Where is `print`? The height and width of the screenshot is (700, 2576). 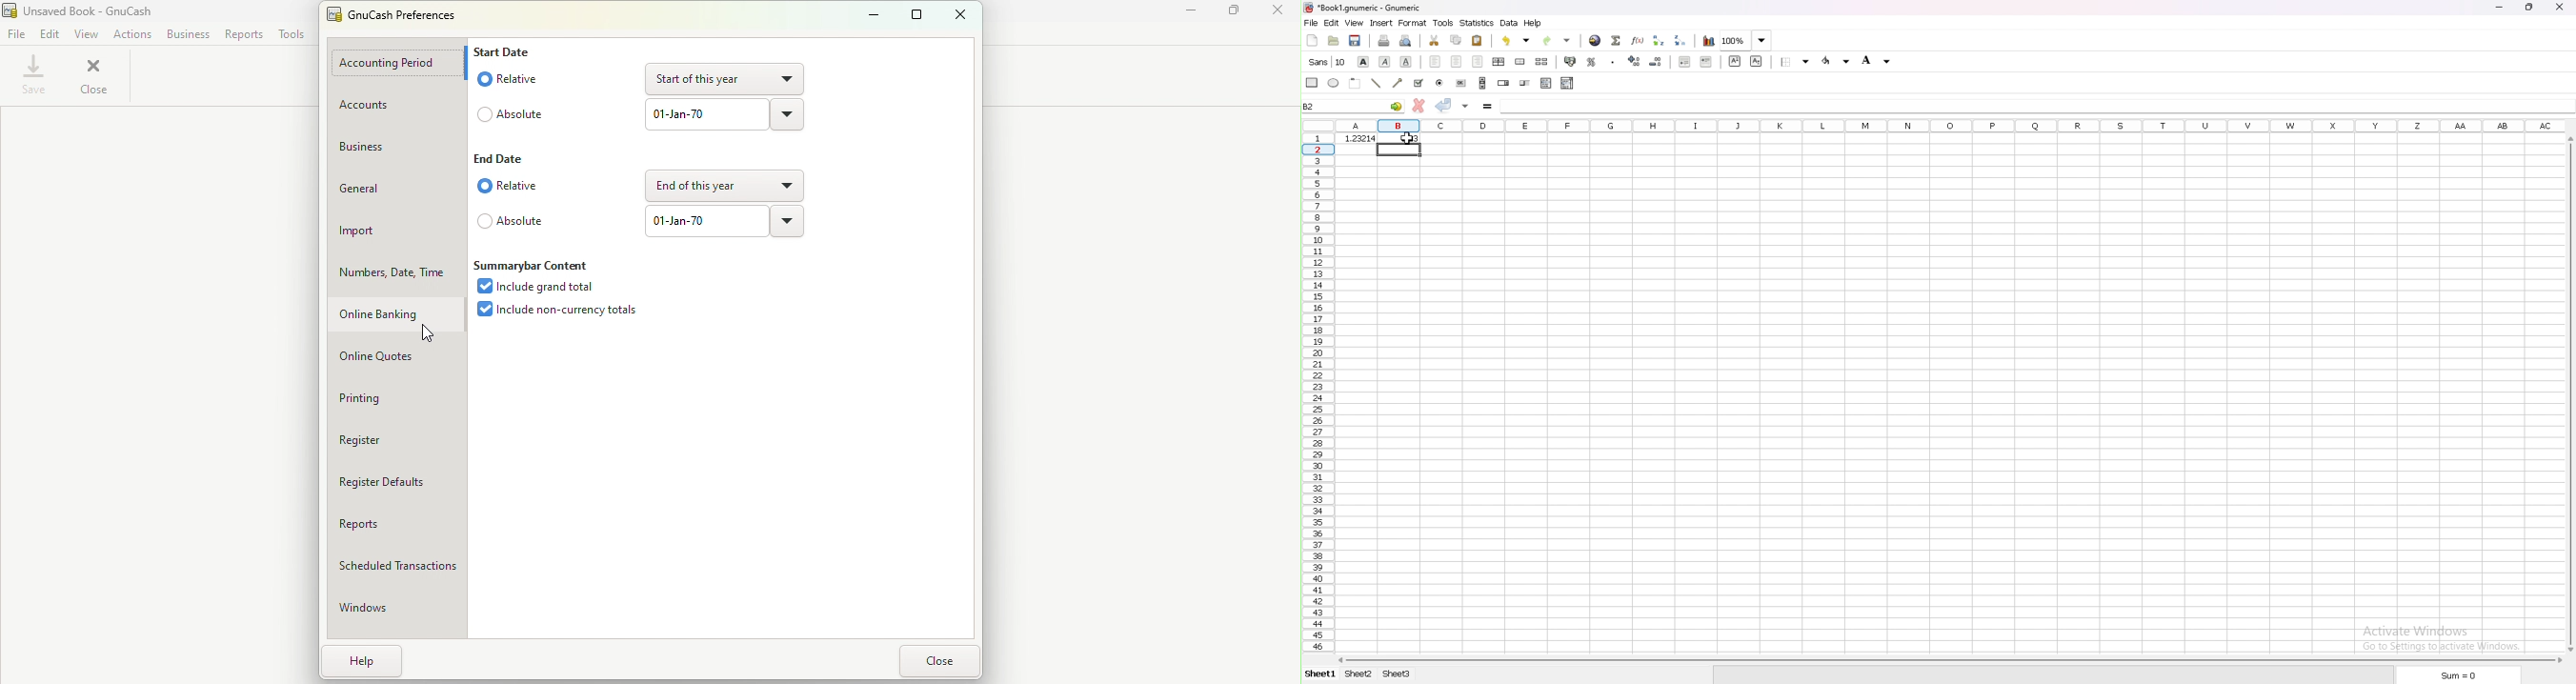
print is located at coordinates (1384, 41).